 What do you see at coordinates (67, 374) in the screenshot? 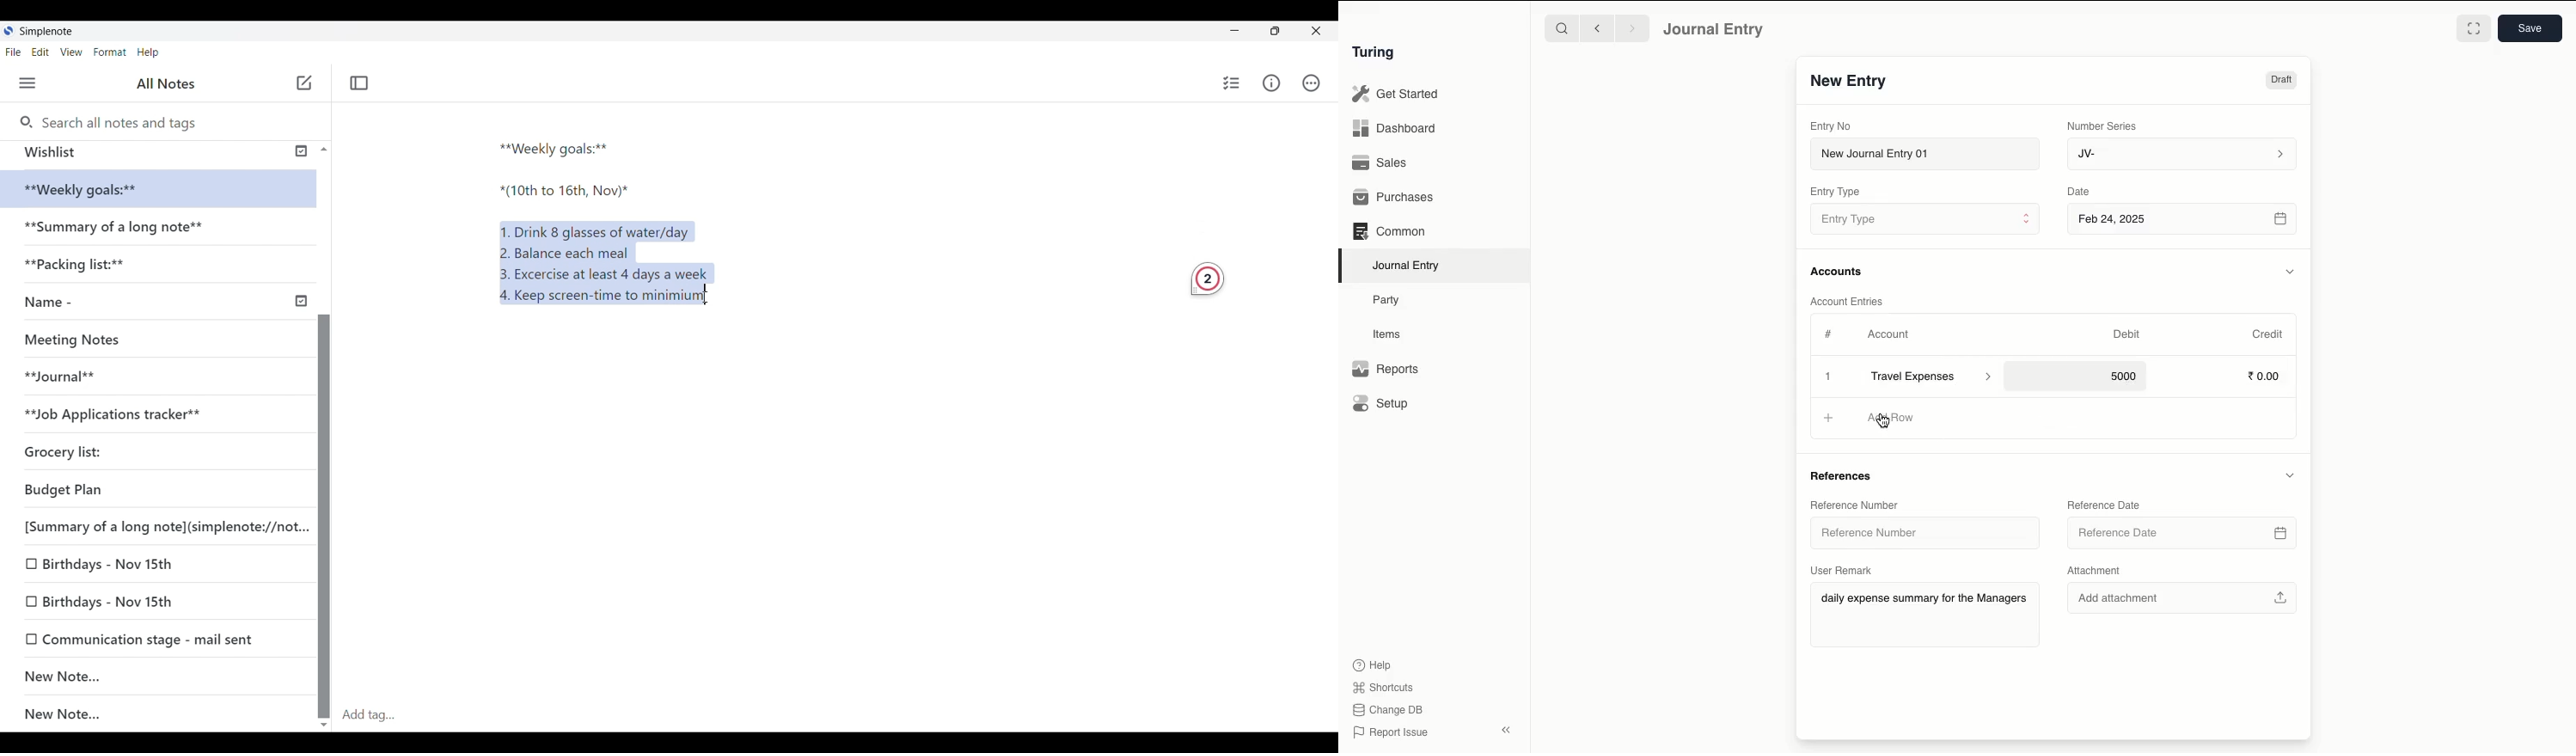
I see `**Journal**` at bounding box center [67, 374].